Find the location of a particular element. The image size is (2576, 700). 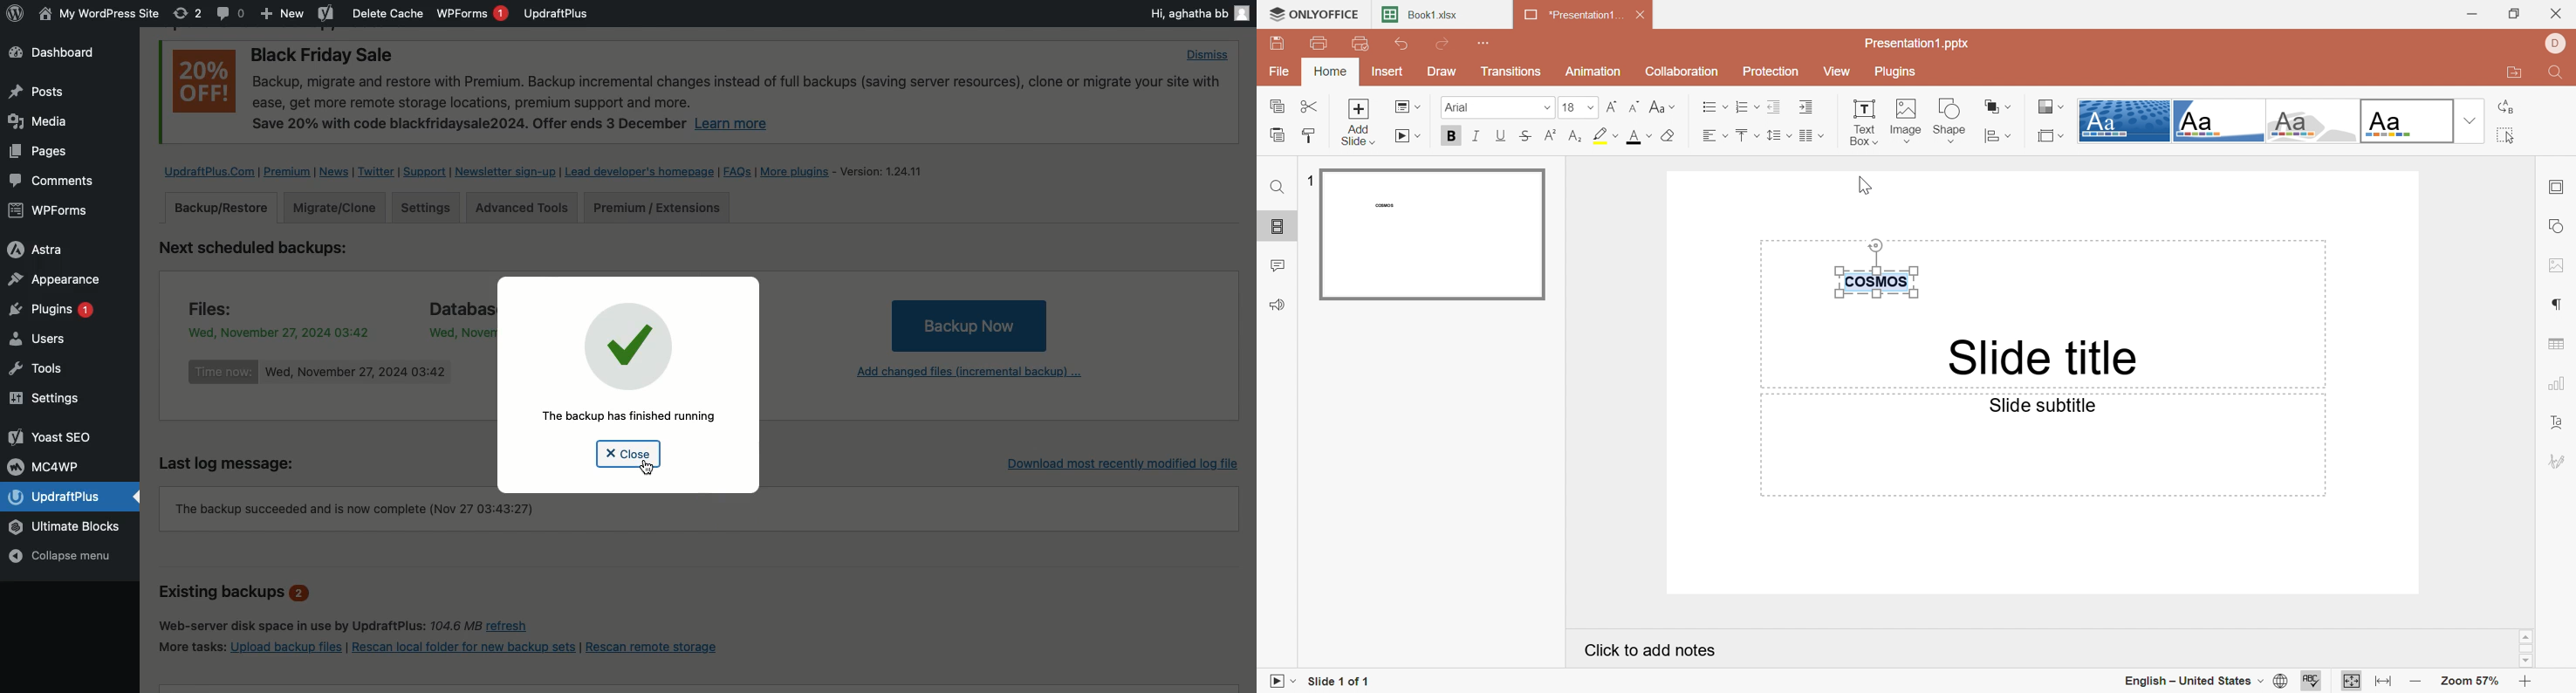

File is located at coordinates (1280, 72).